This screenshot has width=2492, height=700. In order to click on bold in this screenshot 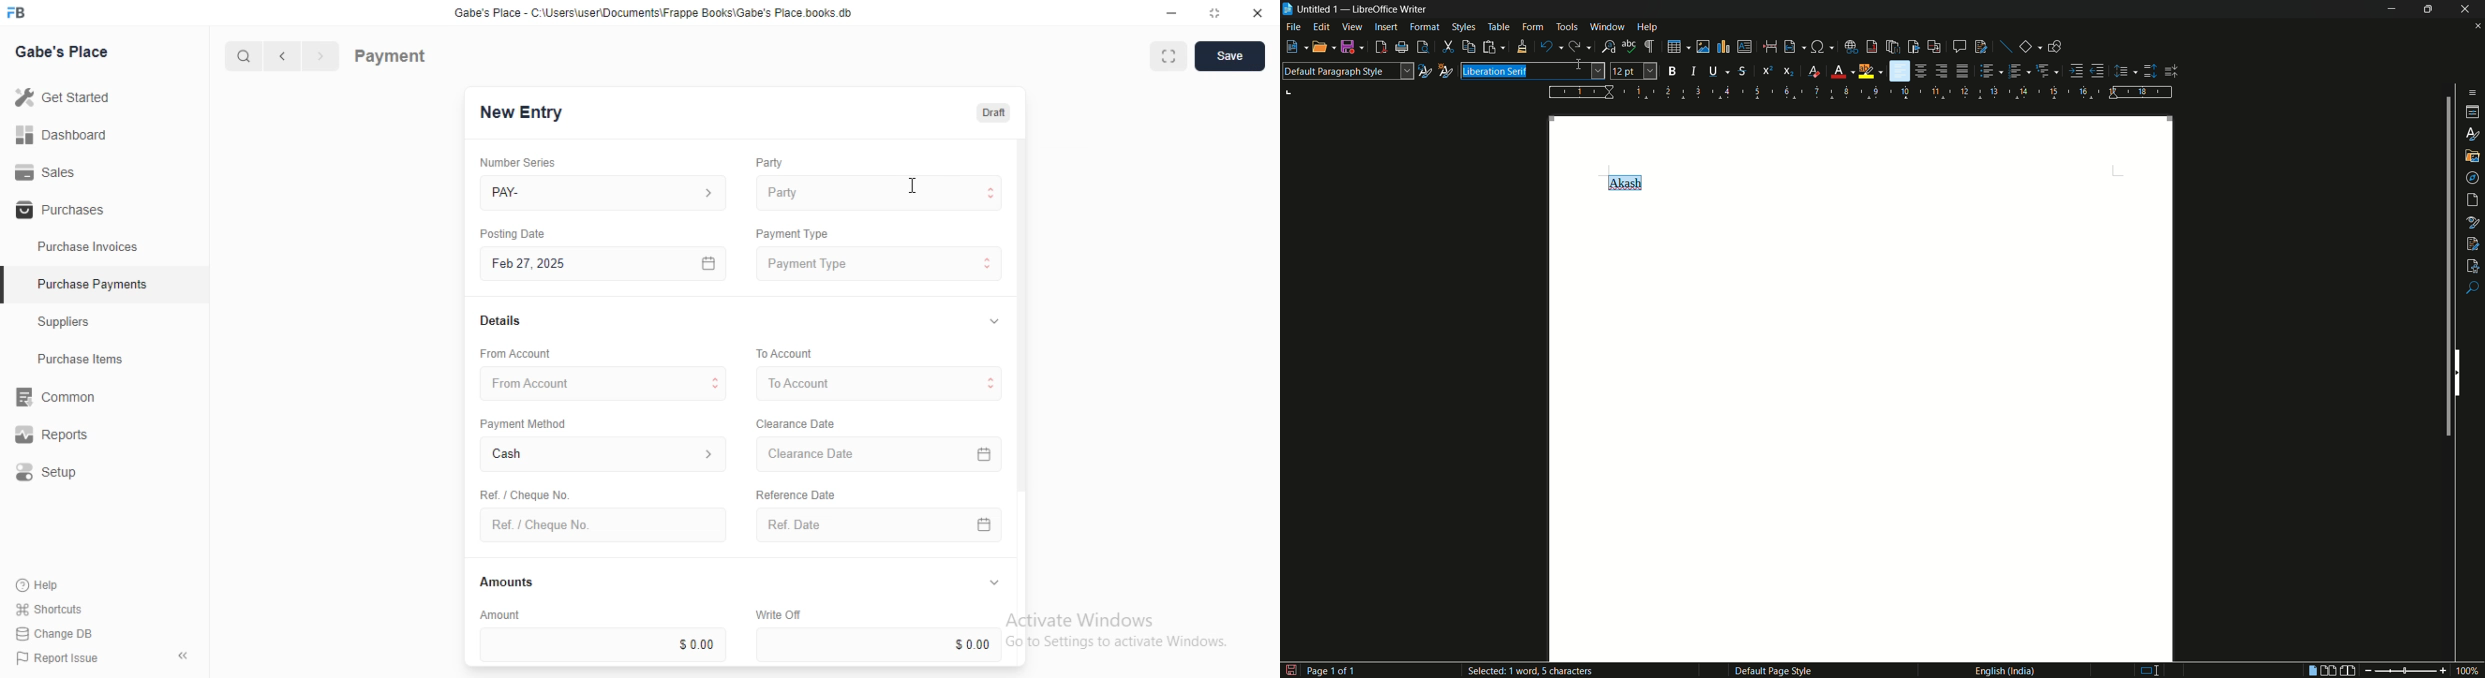, I will do `click(1673, 71)`.